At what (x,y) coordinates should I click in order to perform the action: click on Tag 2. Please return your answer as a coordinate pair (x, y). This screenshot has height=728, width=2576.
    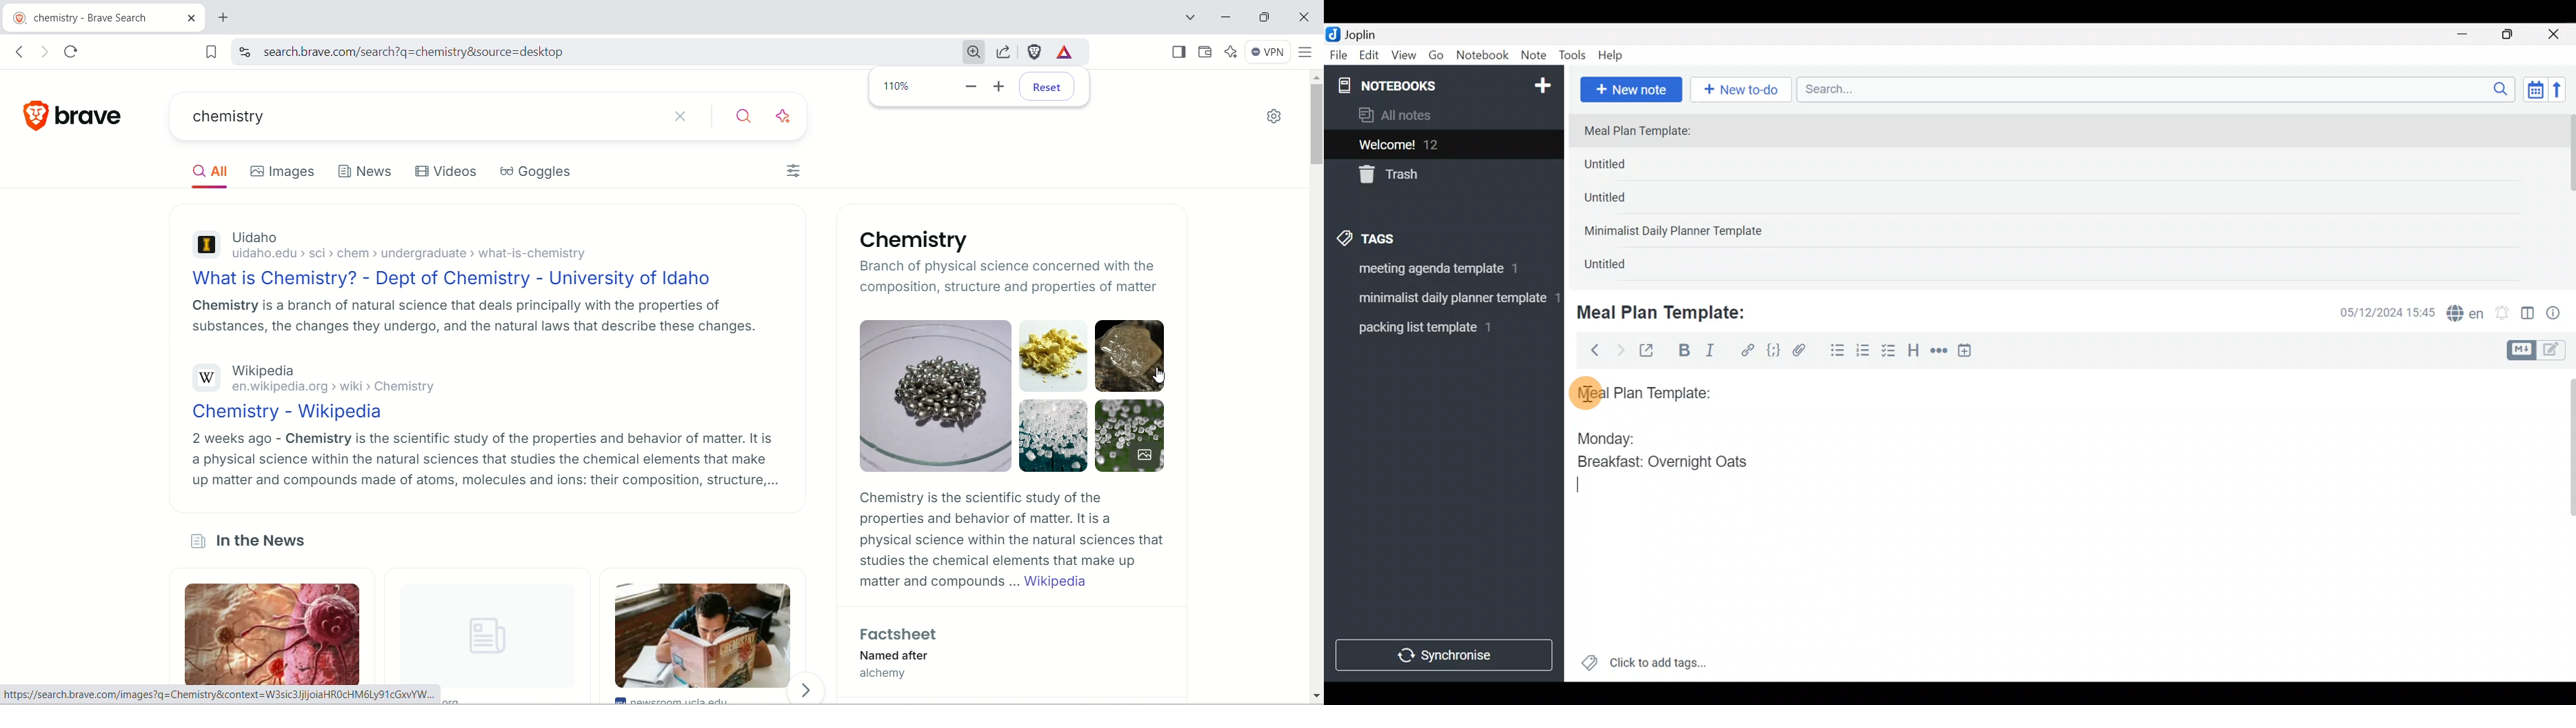
    Looking at the image, I should click on (1443, 300).